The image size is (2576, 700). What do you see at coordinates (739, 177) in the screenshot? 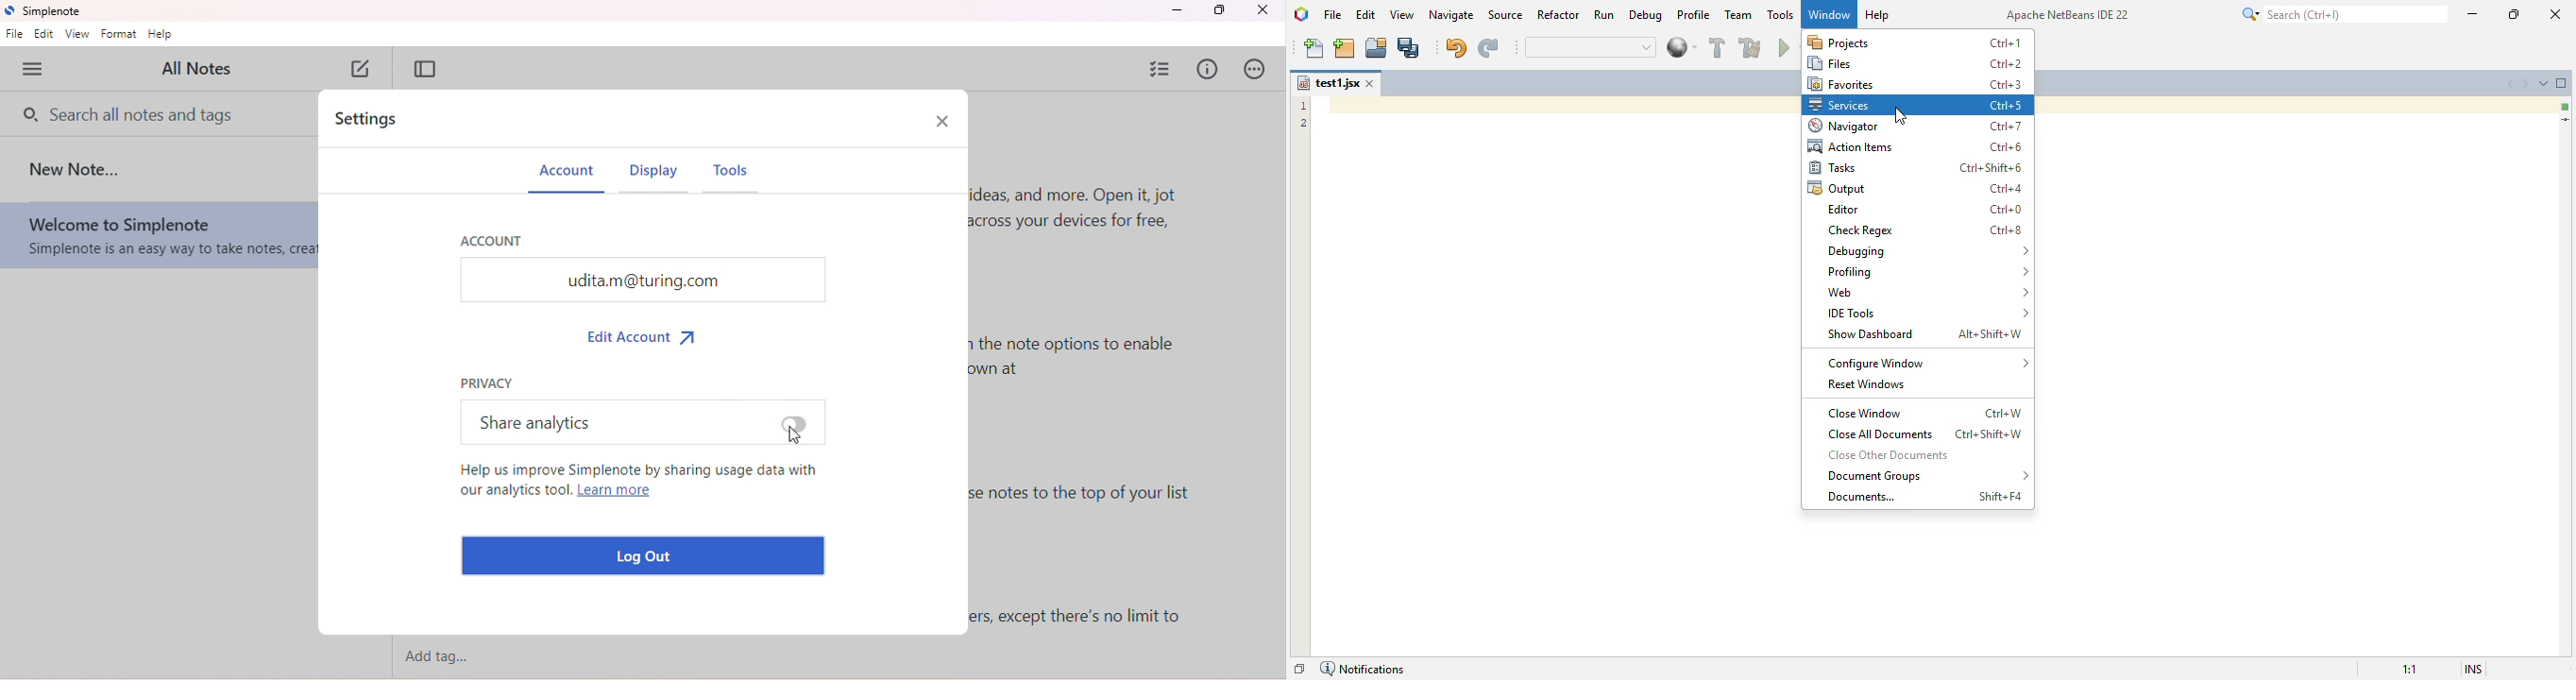
I see `tools` at bounding box center [739, 177].